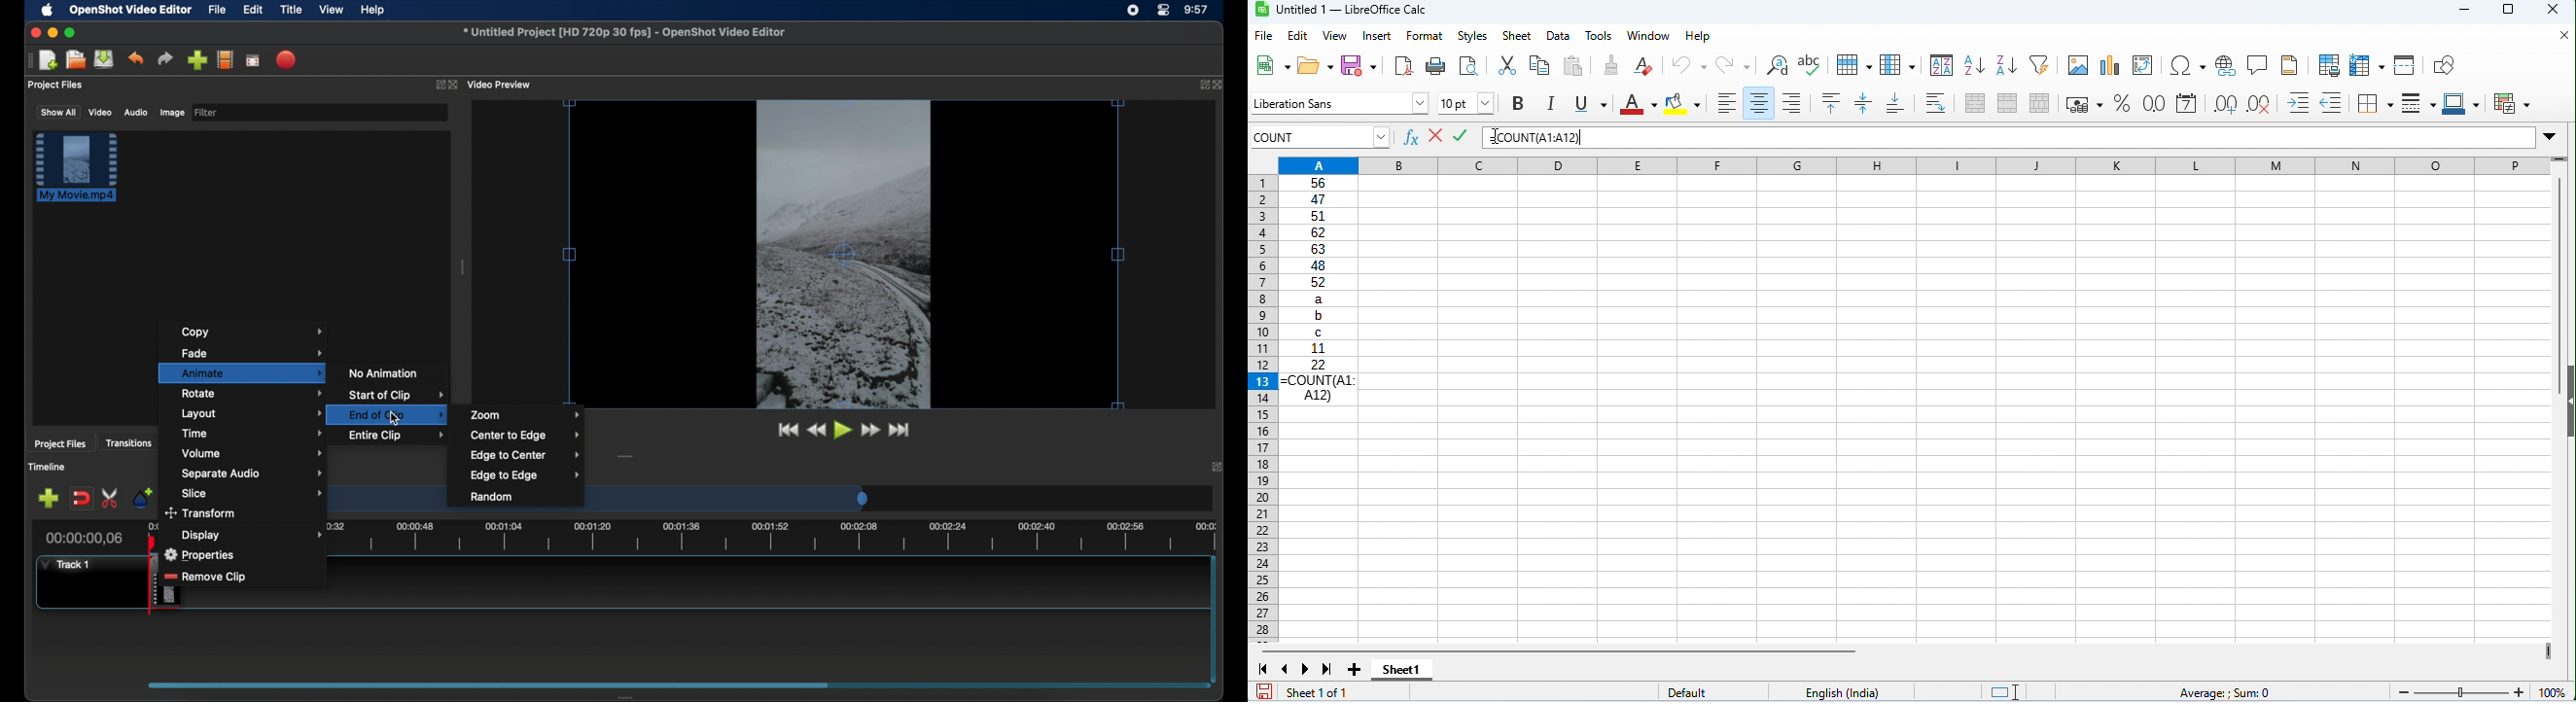 The image size is (2576, 728). What do you see at coordinates (1506, 66) in the screenshot?
I see `cut` at bounding box center [1506, 66].